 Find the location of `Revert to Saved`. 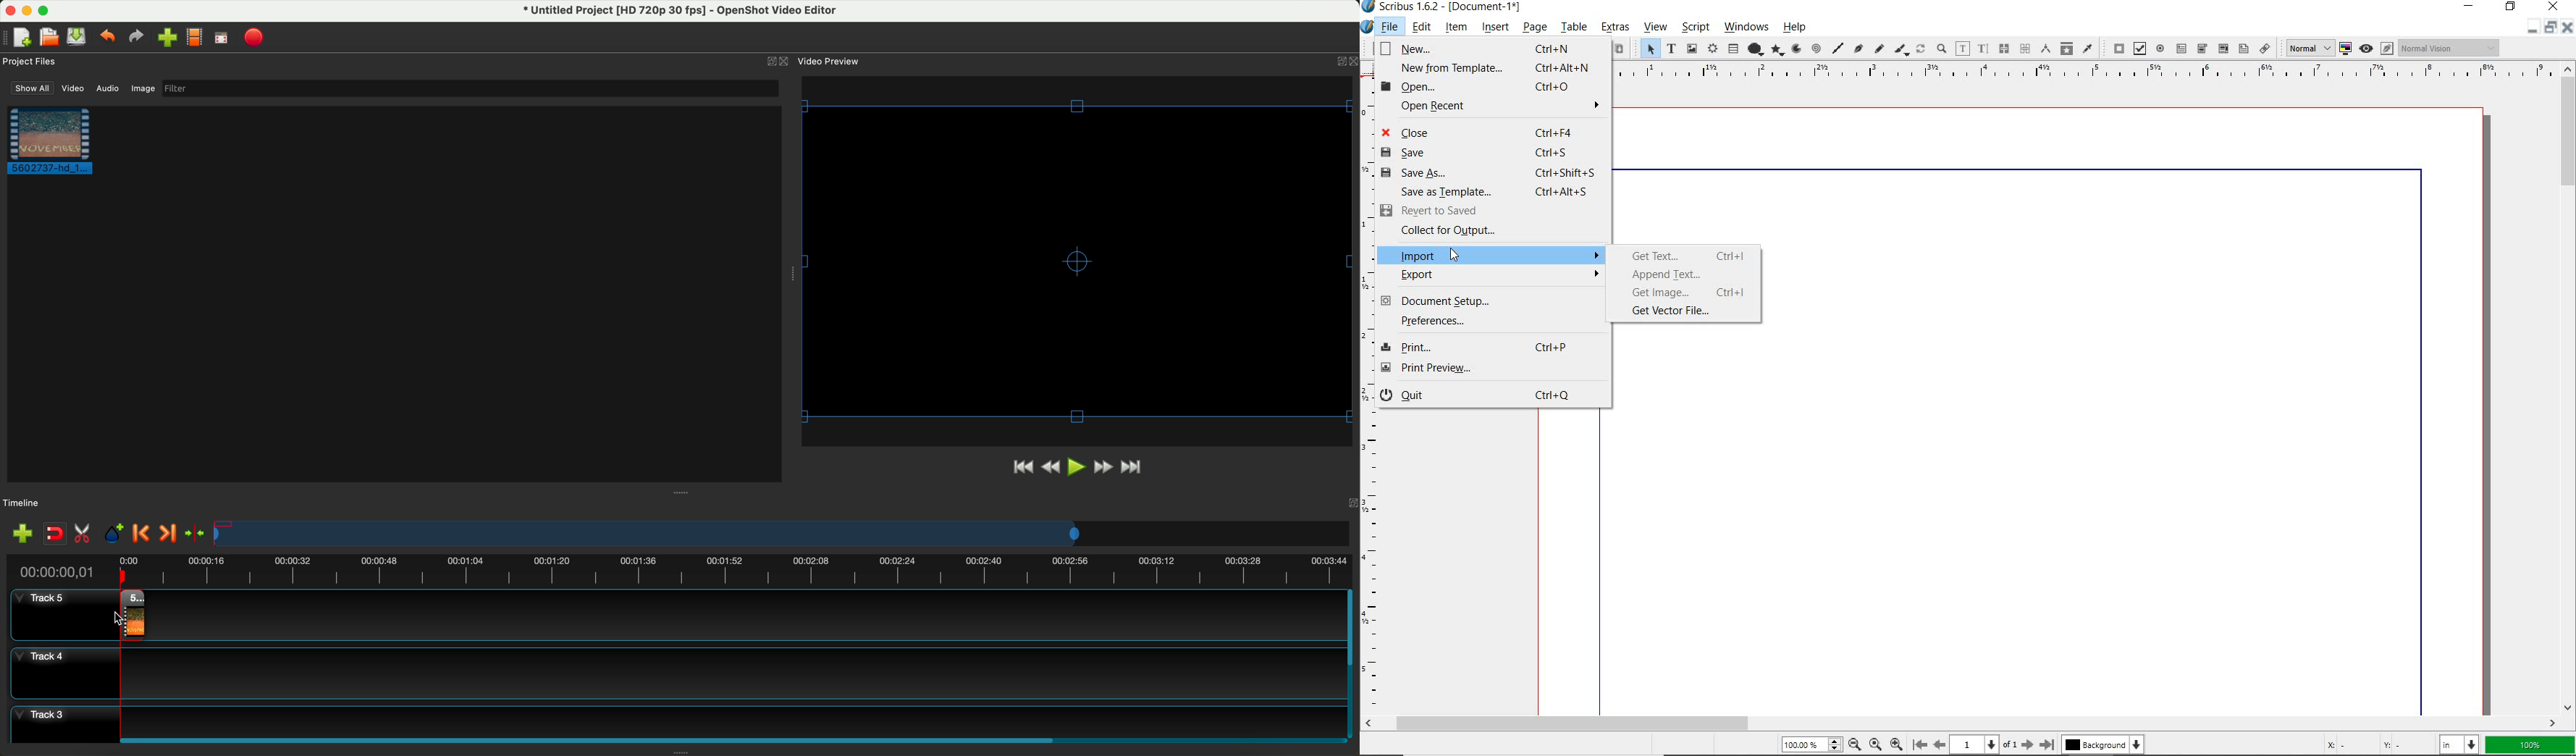

Revert to Saved is located at coordinates (1496, 211).